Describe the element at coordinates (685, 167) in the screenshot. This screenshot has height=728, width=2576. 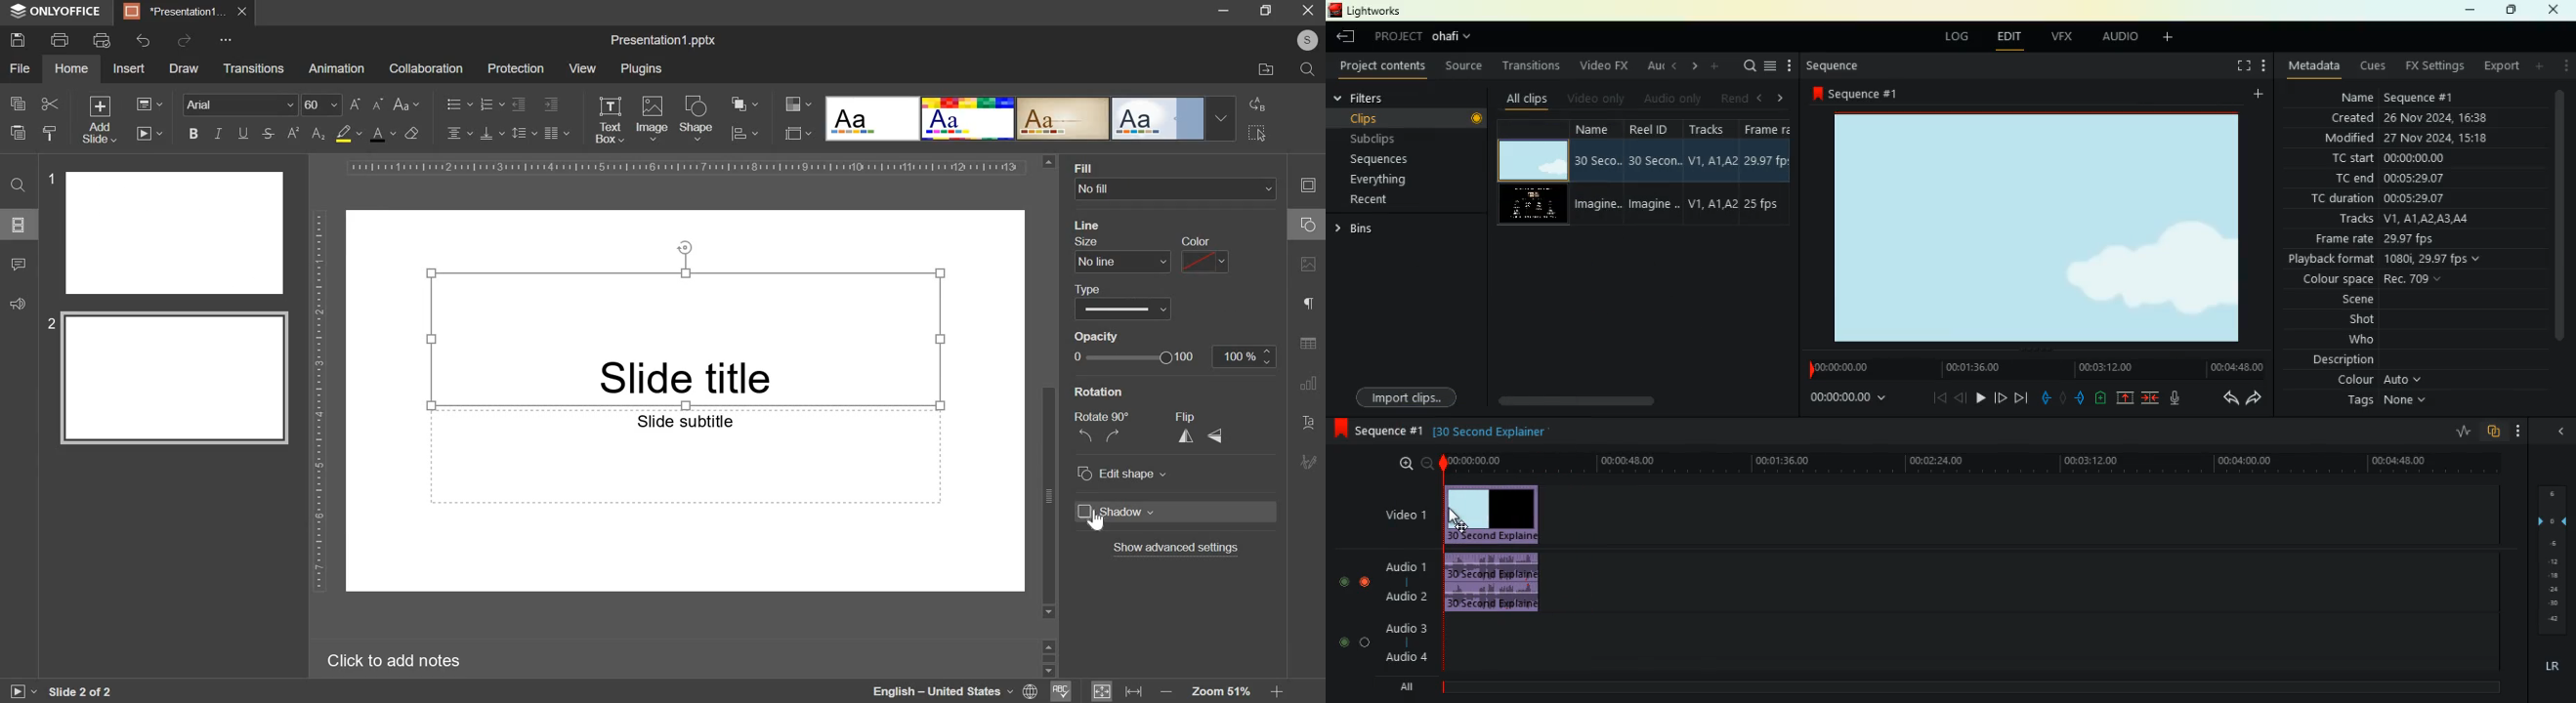
I see `horizontal scale` at that location.